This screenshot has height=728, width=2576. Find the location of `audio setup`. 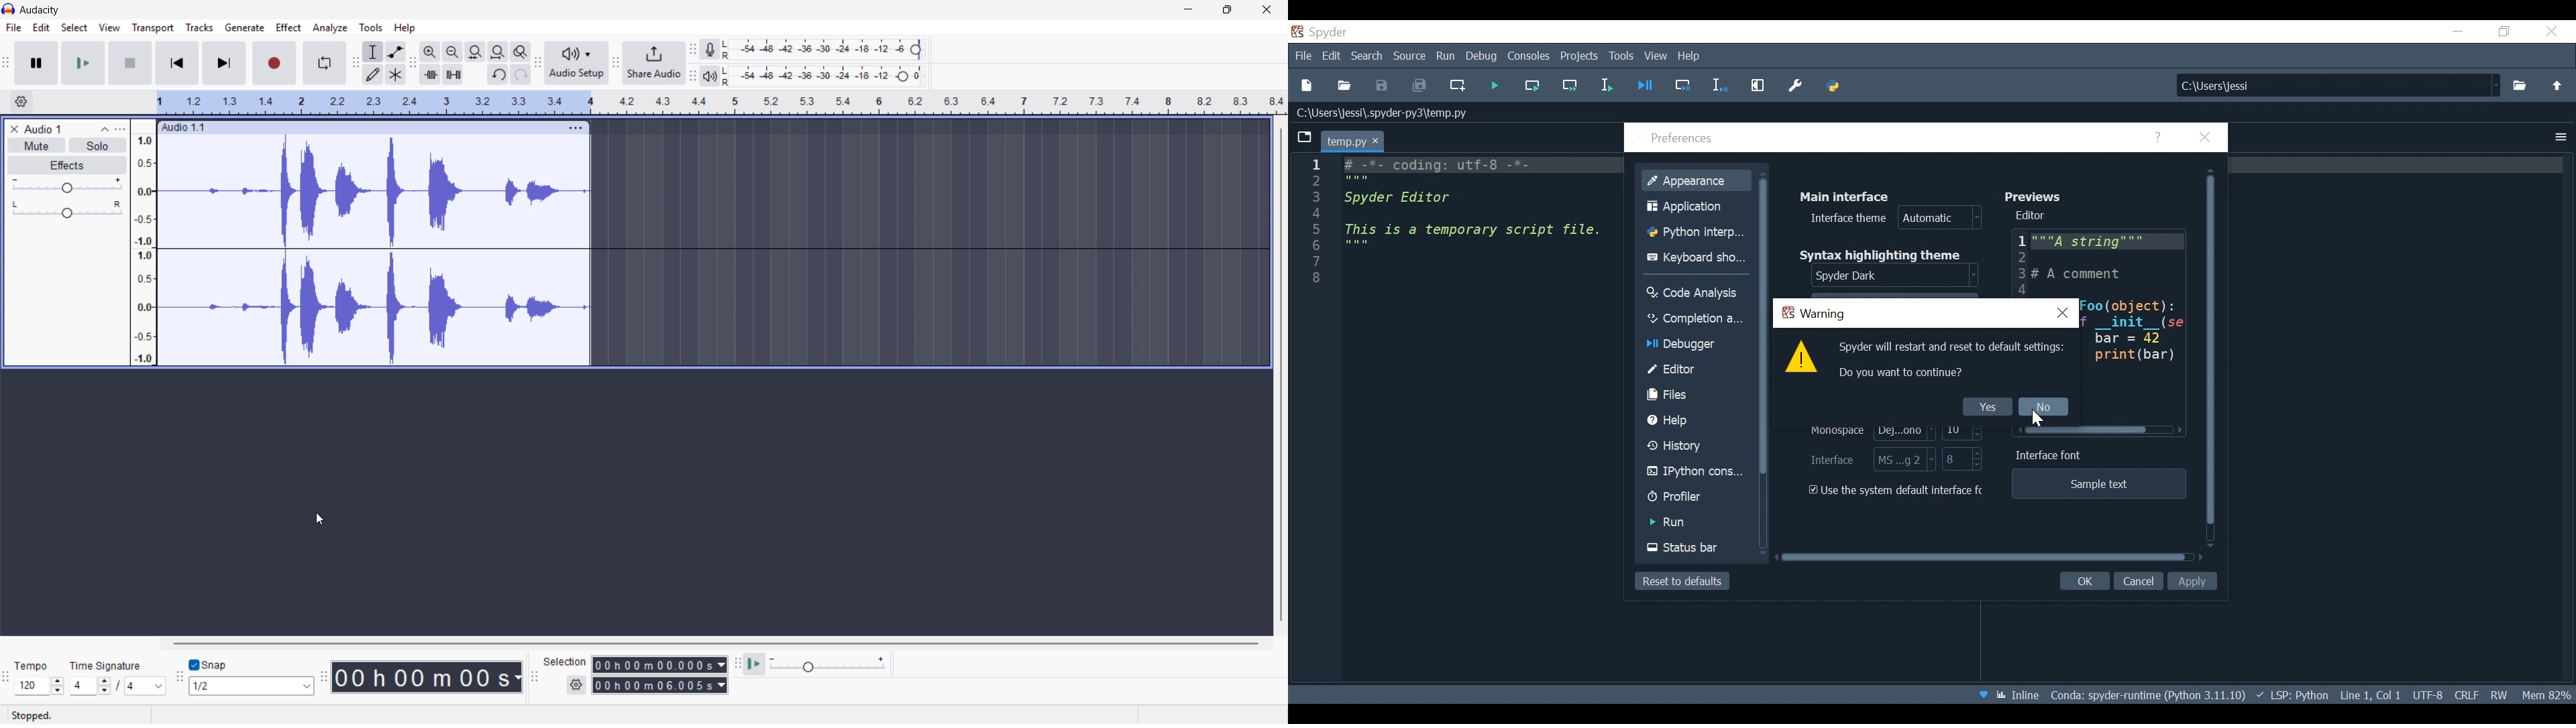

audio setup is located at coordinates (577, 62).